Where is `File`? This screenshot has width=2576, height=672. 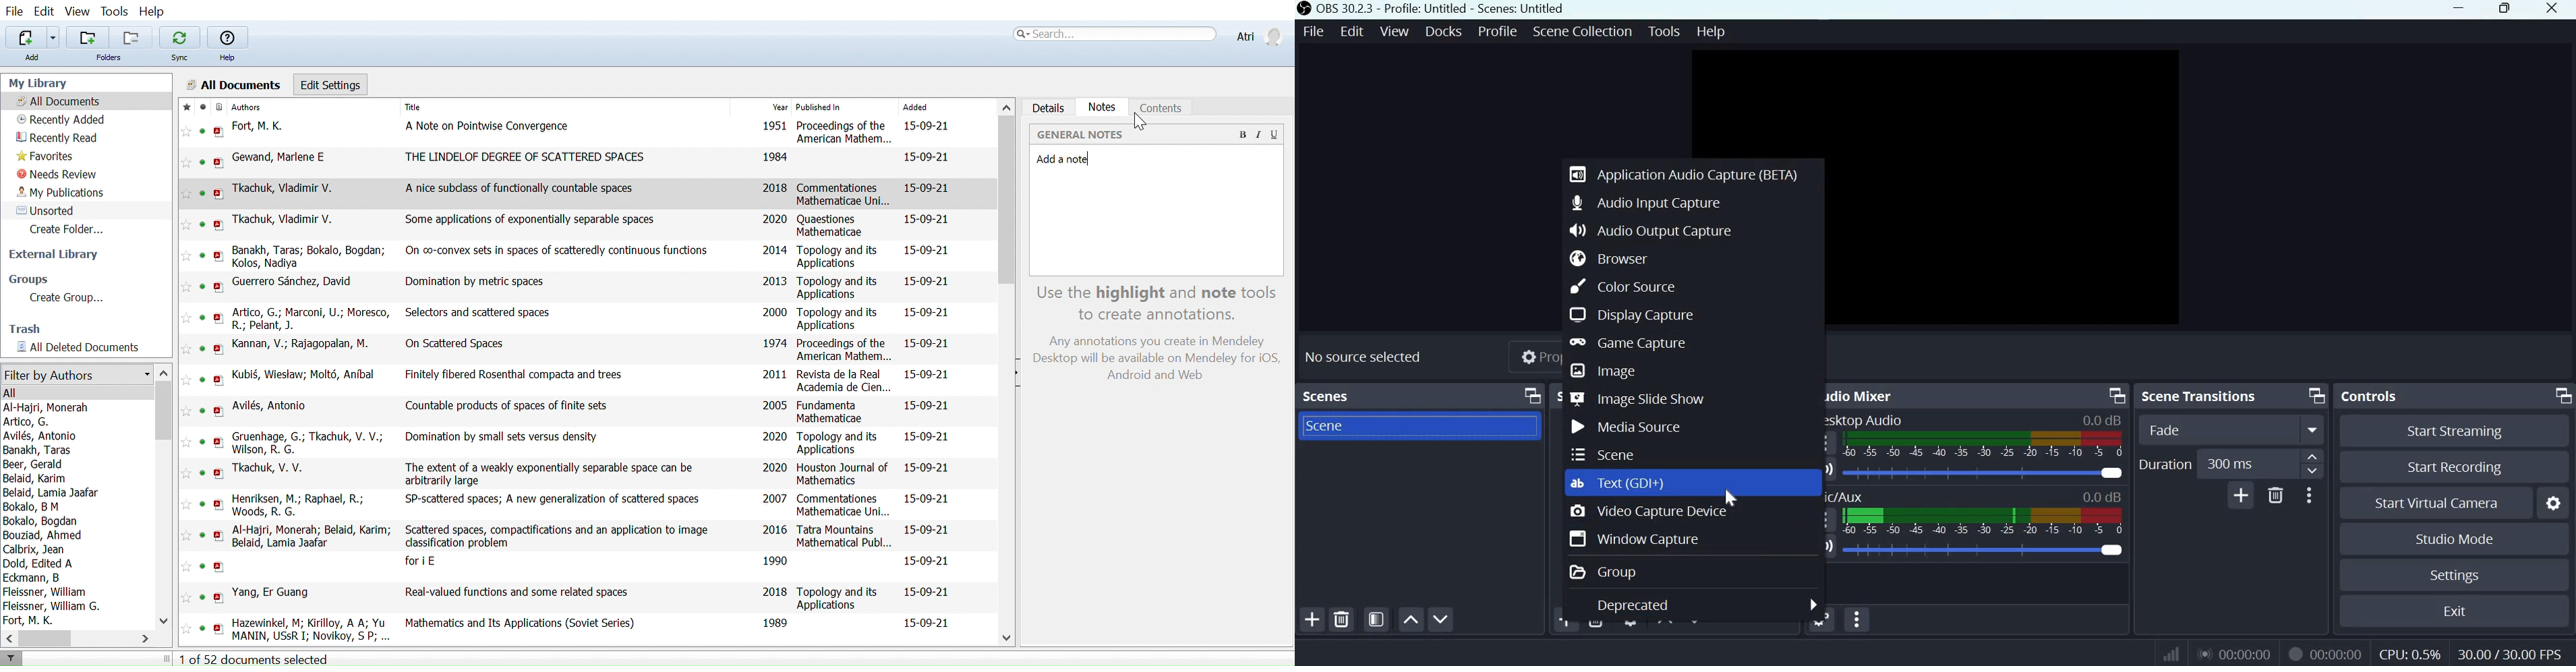
File is located at coordinates (1314, 32).